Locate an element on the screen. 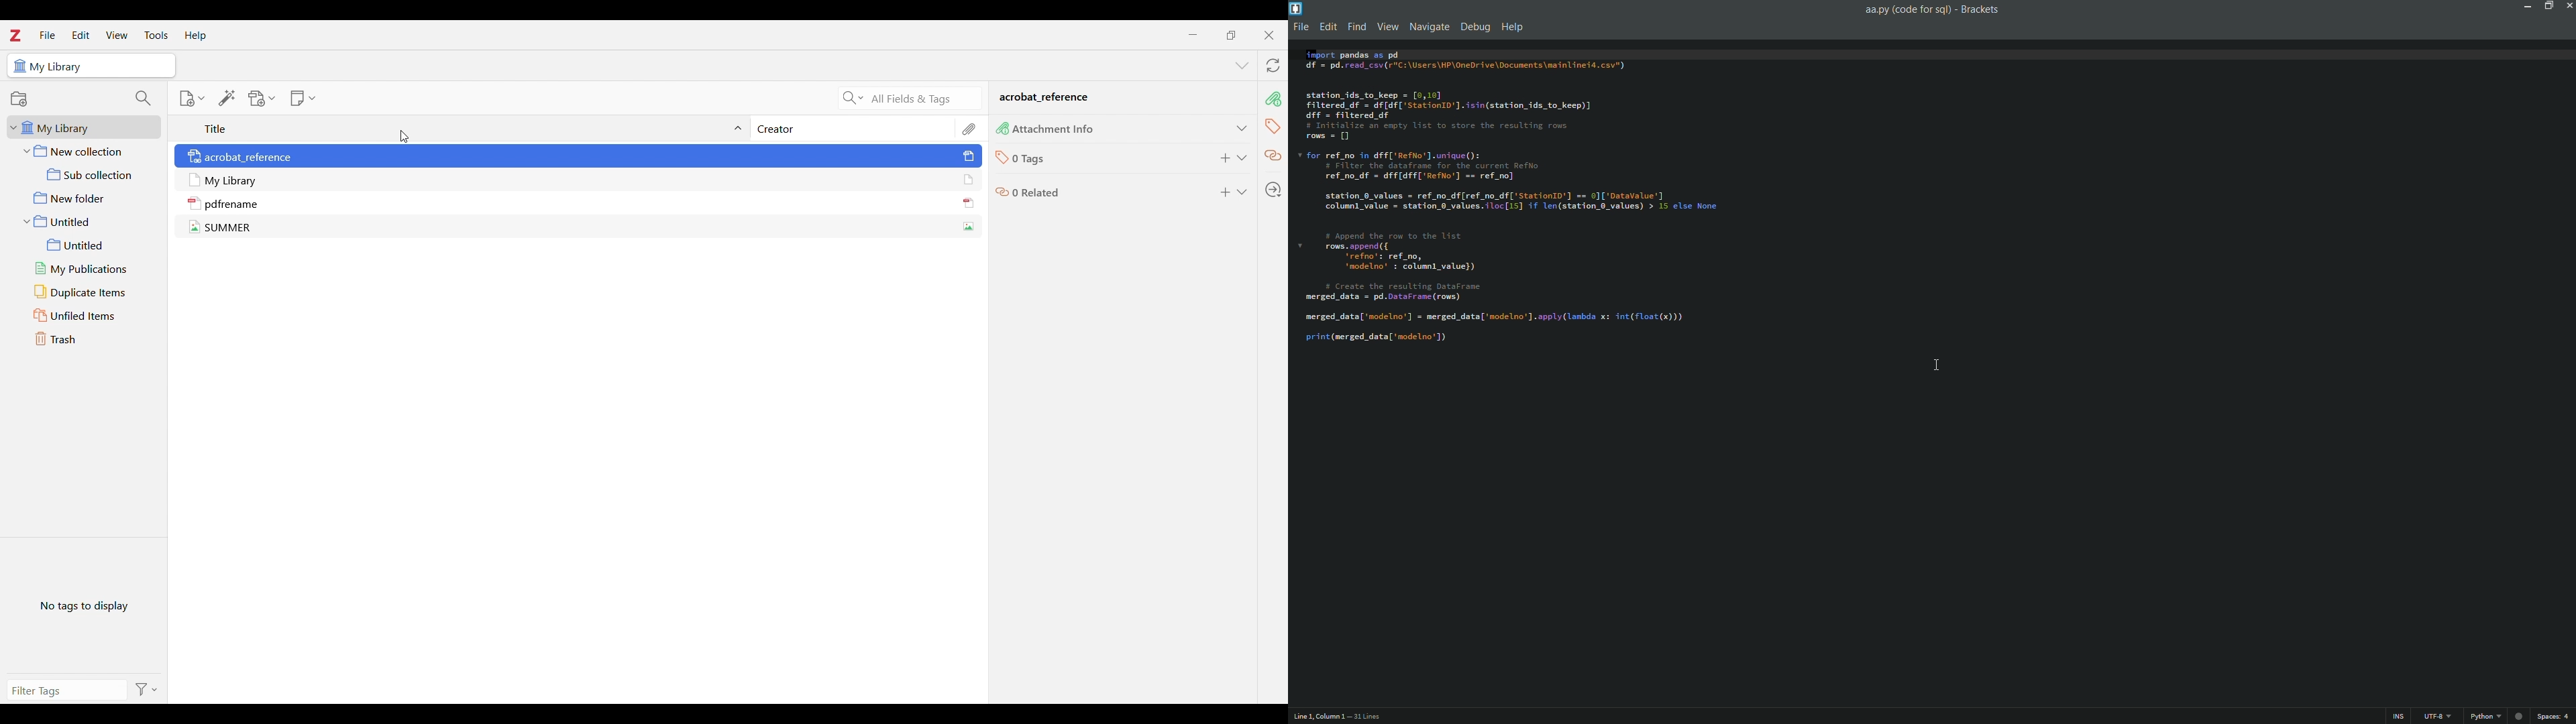  New folder is located at coordinates (87, 198).